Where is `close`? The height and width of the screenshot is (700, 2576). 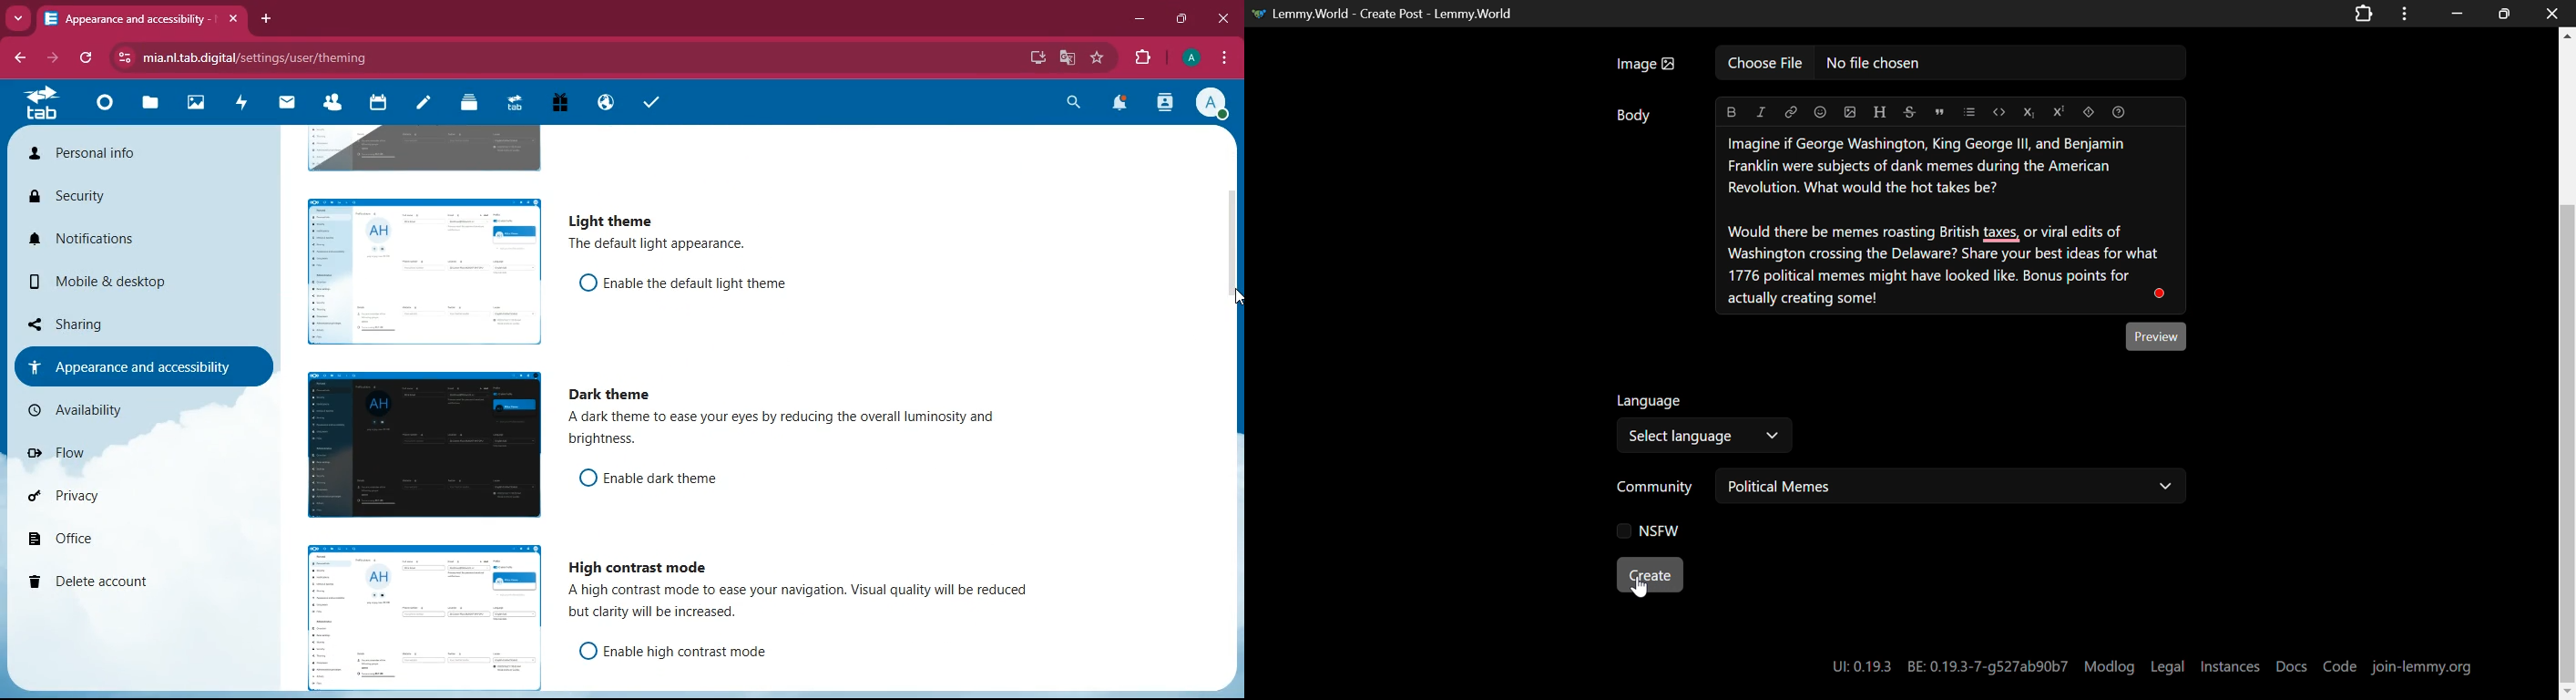 close is located at coordinates (231, 16).